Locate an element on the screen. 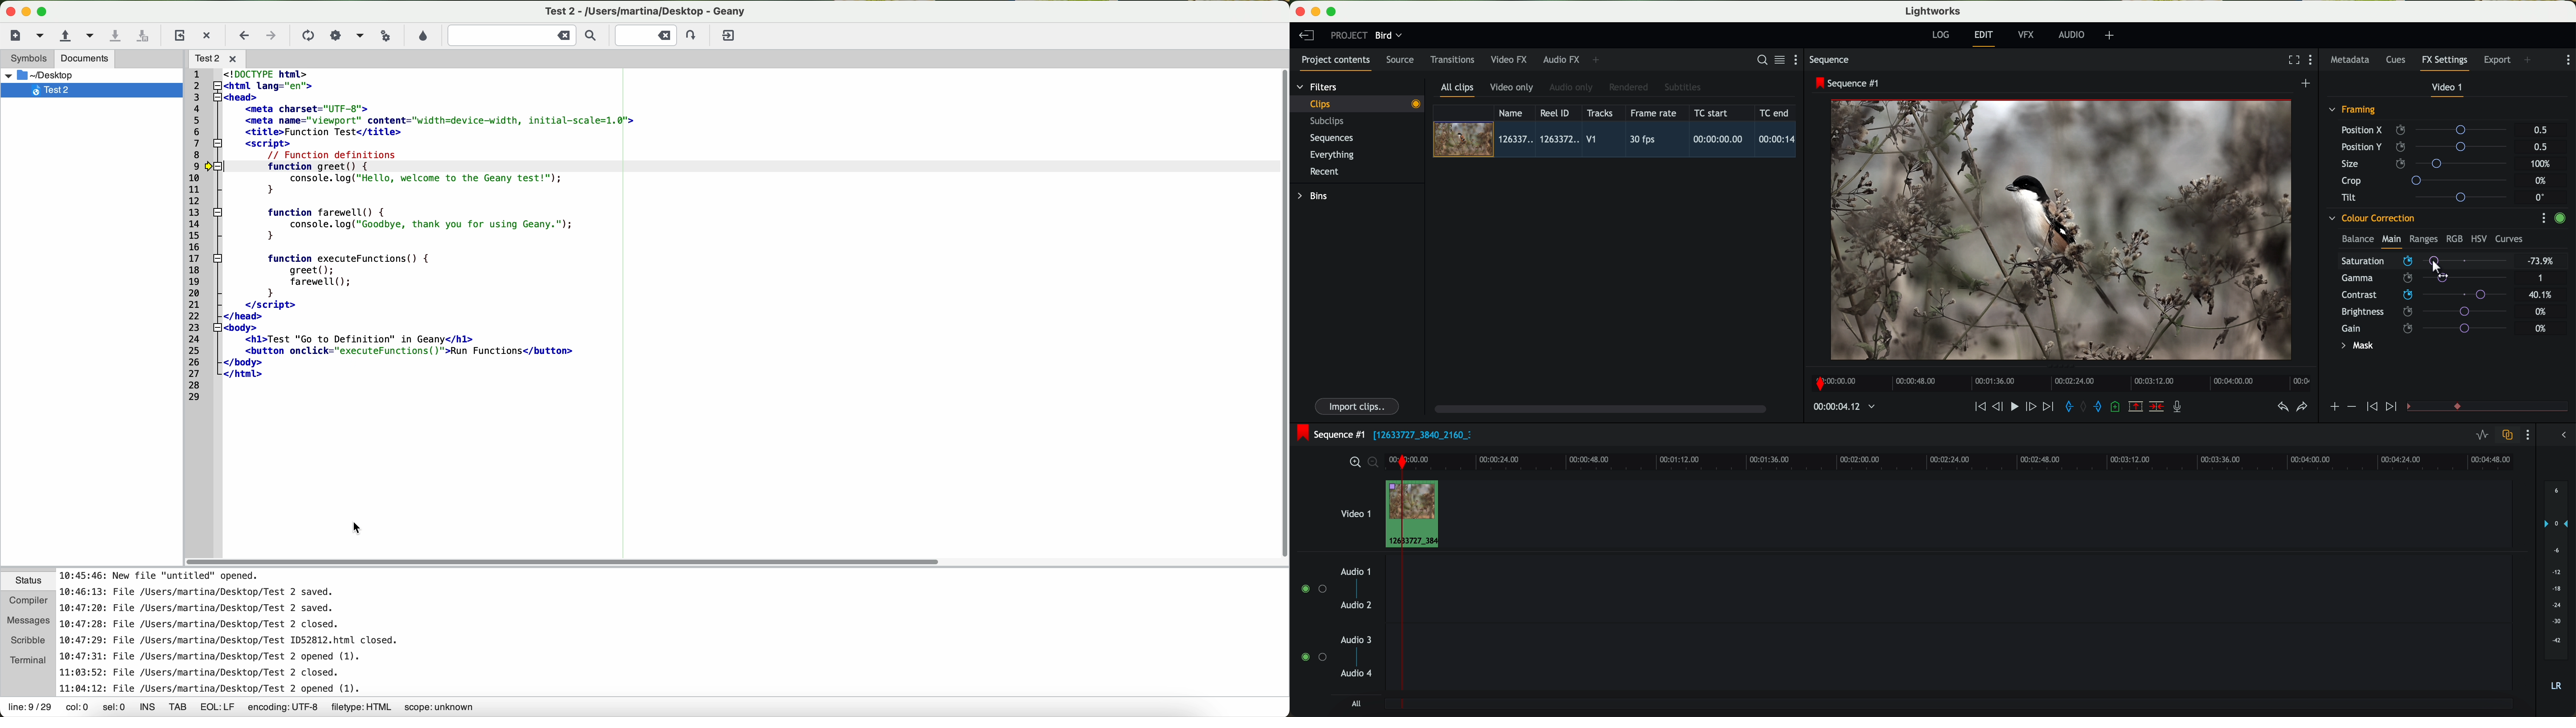 The height and width of the screenshot is (728, 2576). clips is located at coordinates (1357, 103).